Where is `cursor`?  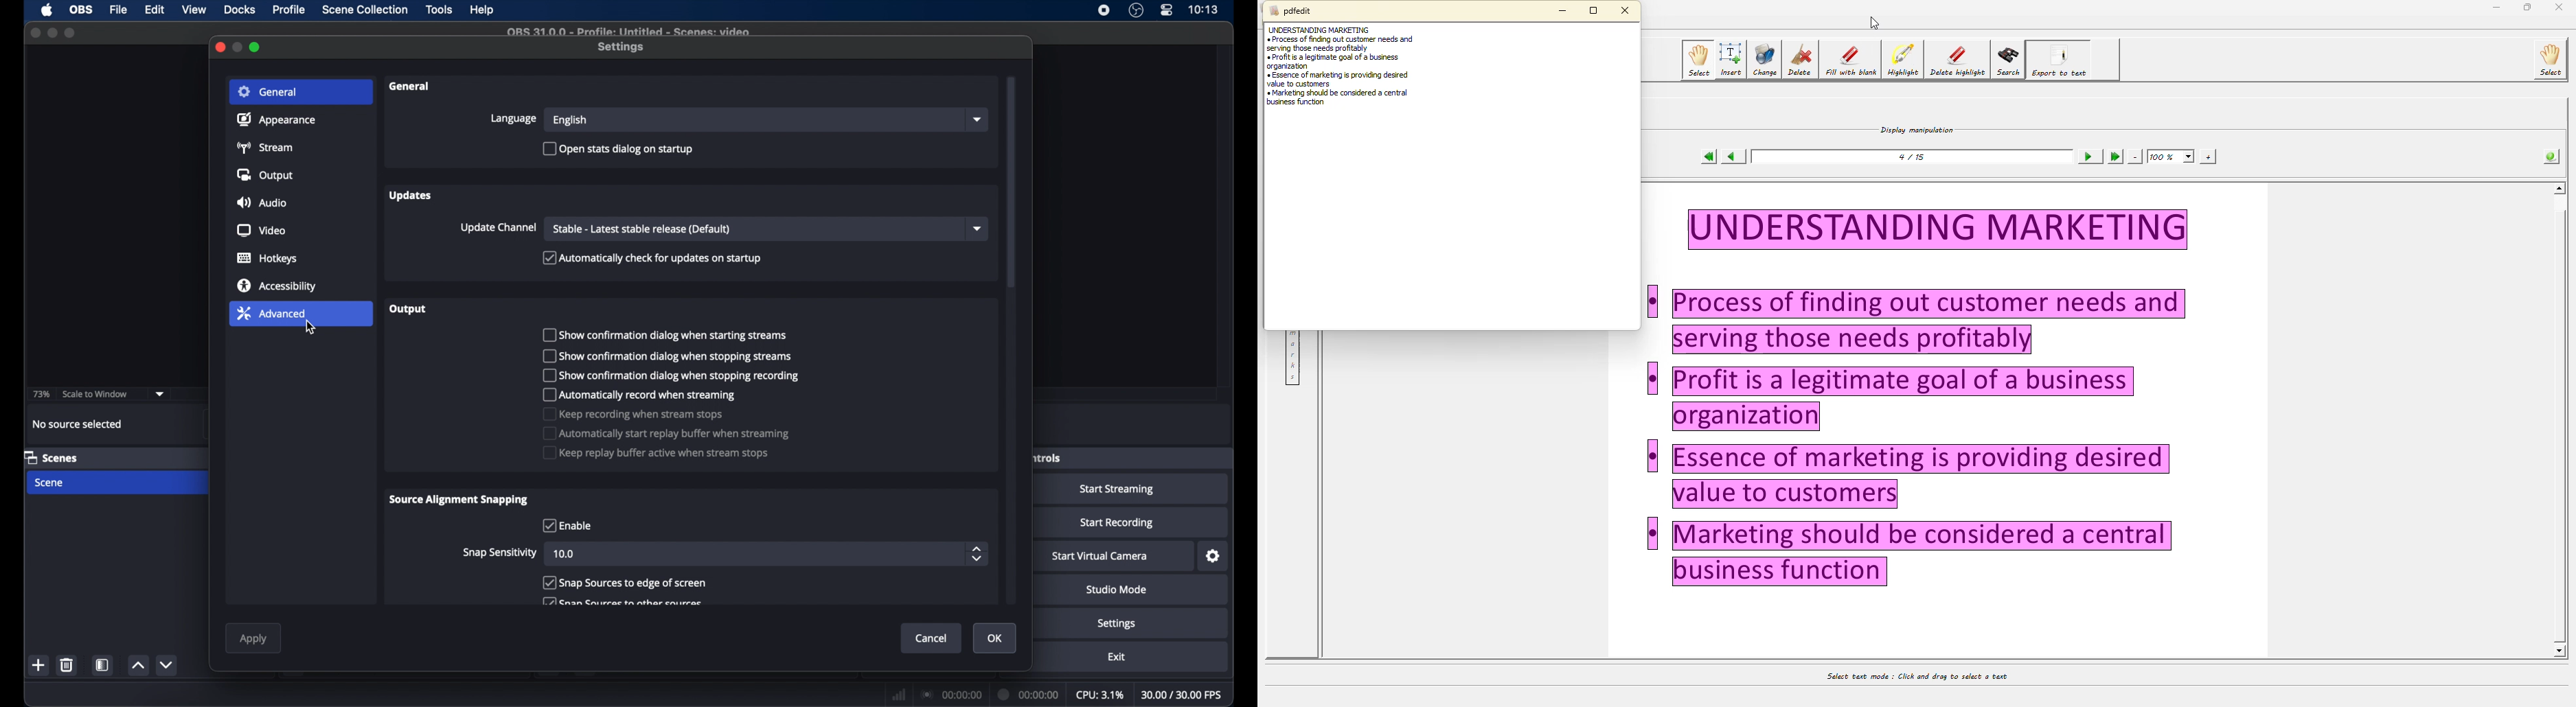
cursor is located at coordinates (310, 329).